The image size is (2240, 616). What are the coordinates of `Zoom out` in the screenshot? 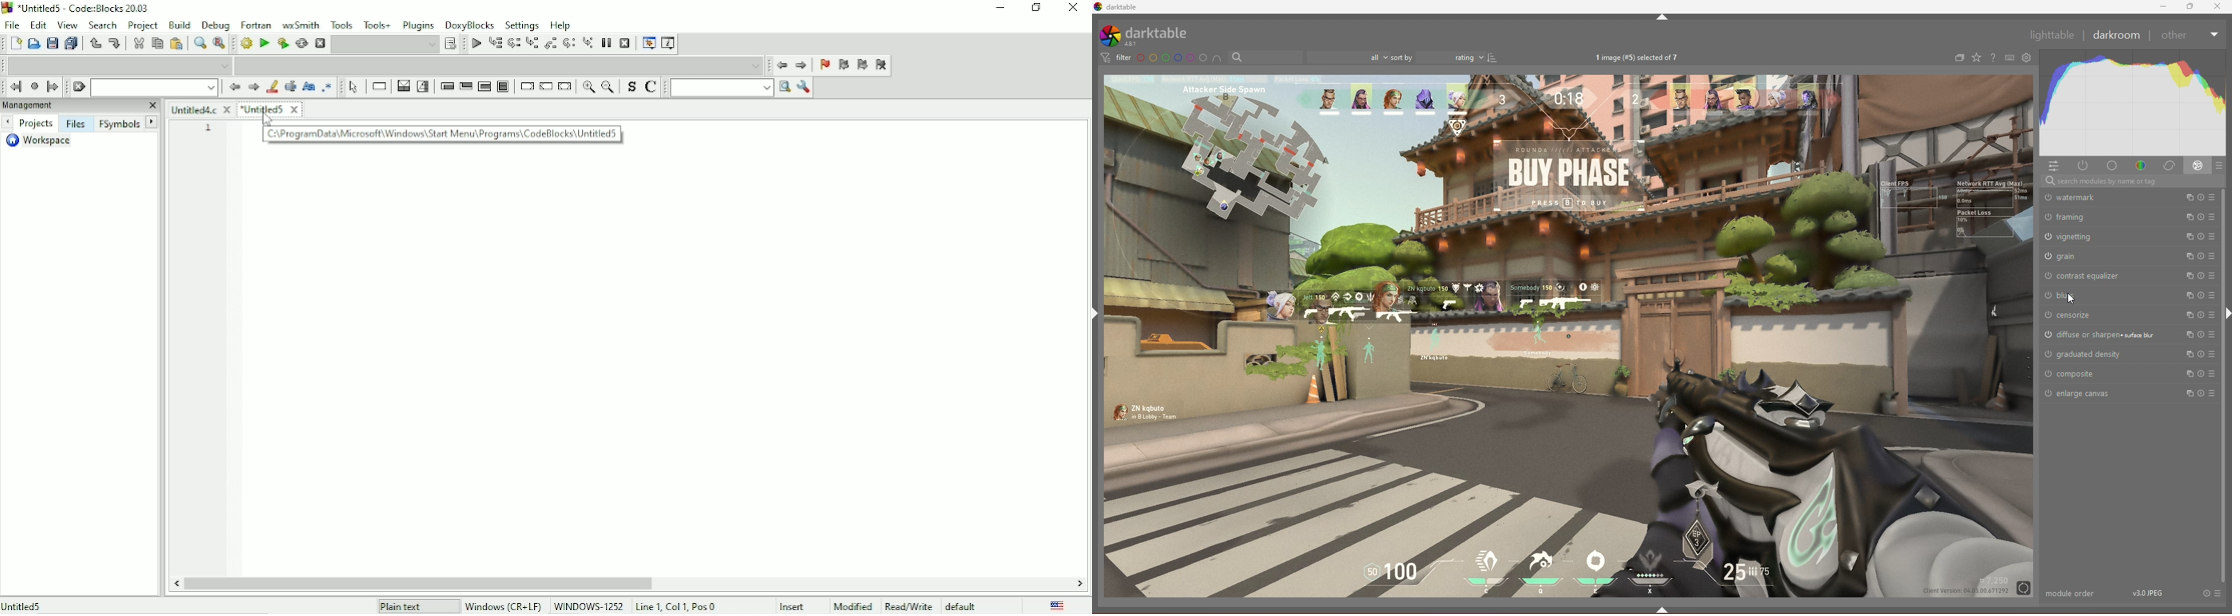 It's located at (610, 87).